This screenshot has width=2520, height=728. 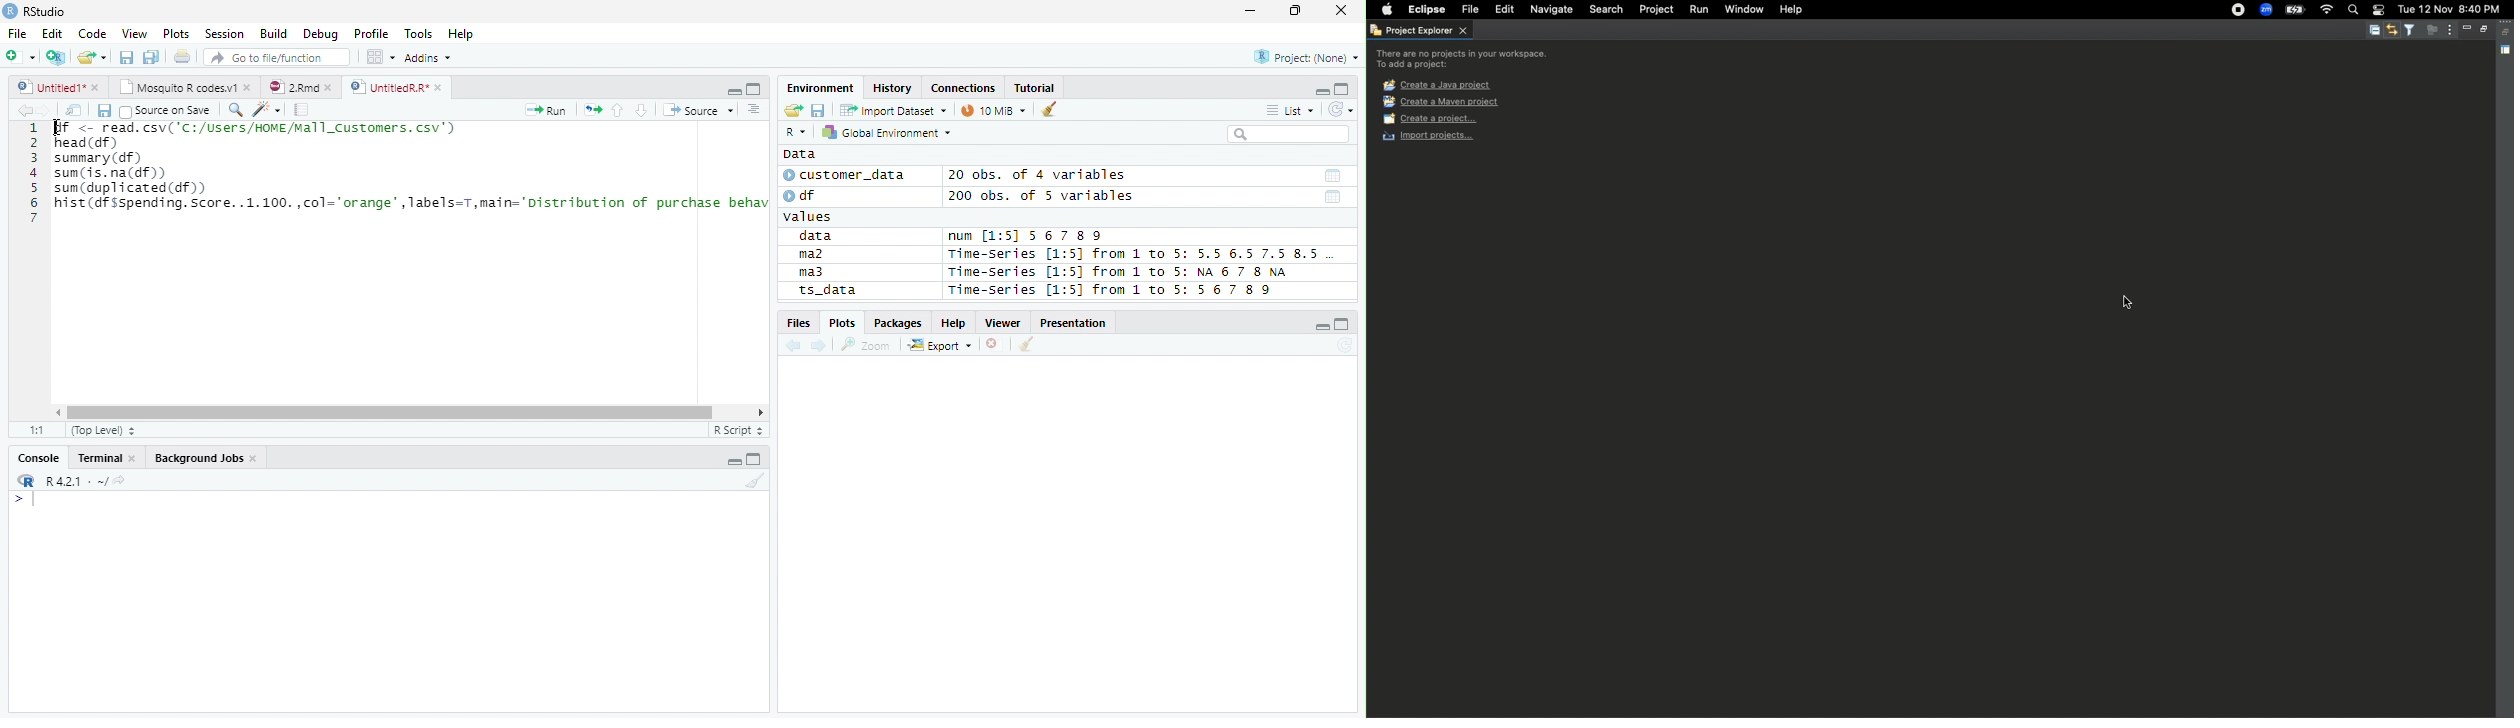 I want to click on New File, so click(x=21, y=56).